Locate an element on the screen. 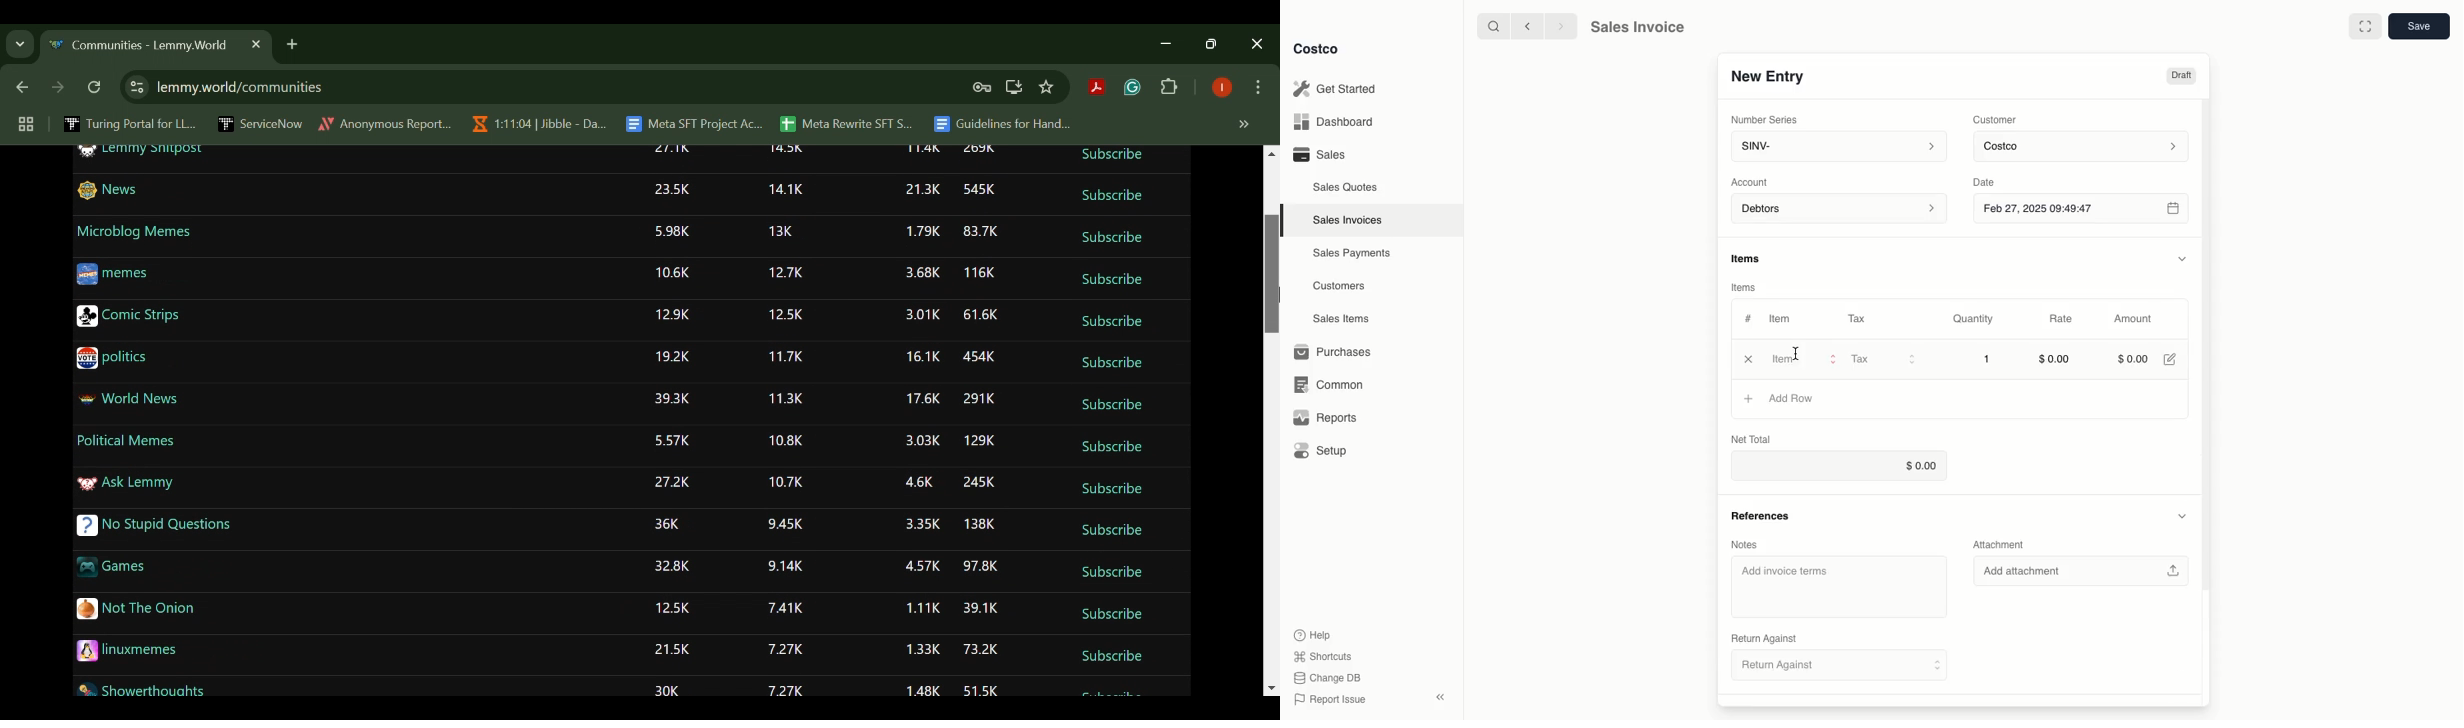 Image resolution: width=2464 pixels, height=728 pixels. ‘Add Row is located at coordinates (1794, 398).